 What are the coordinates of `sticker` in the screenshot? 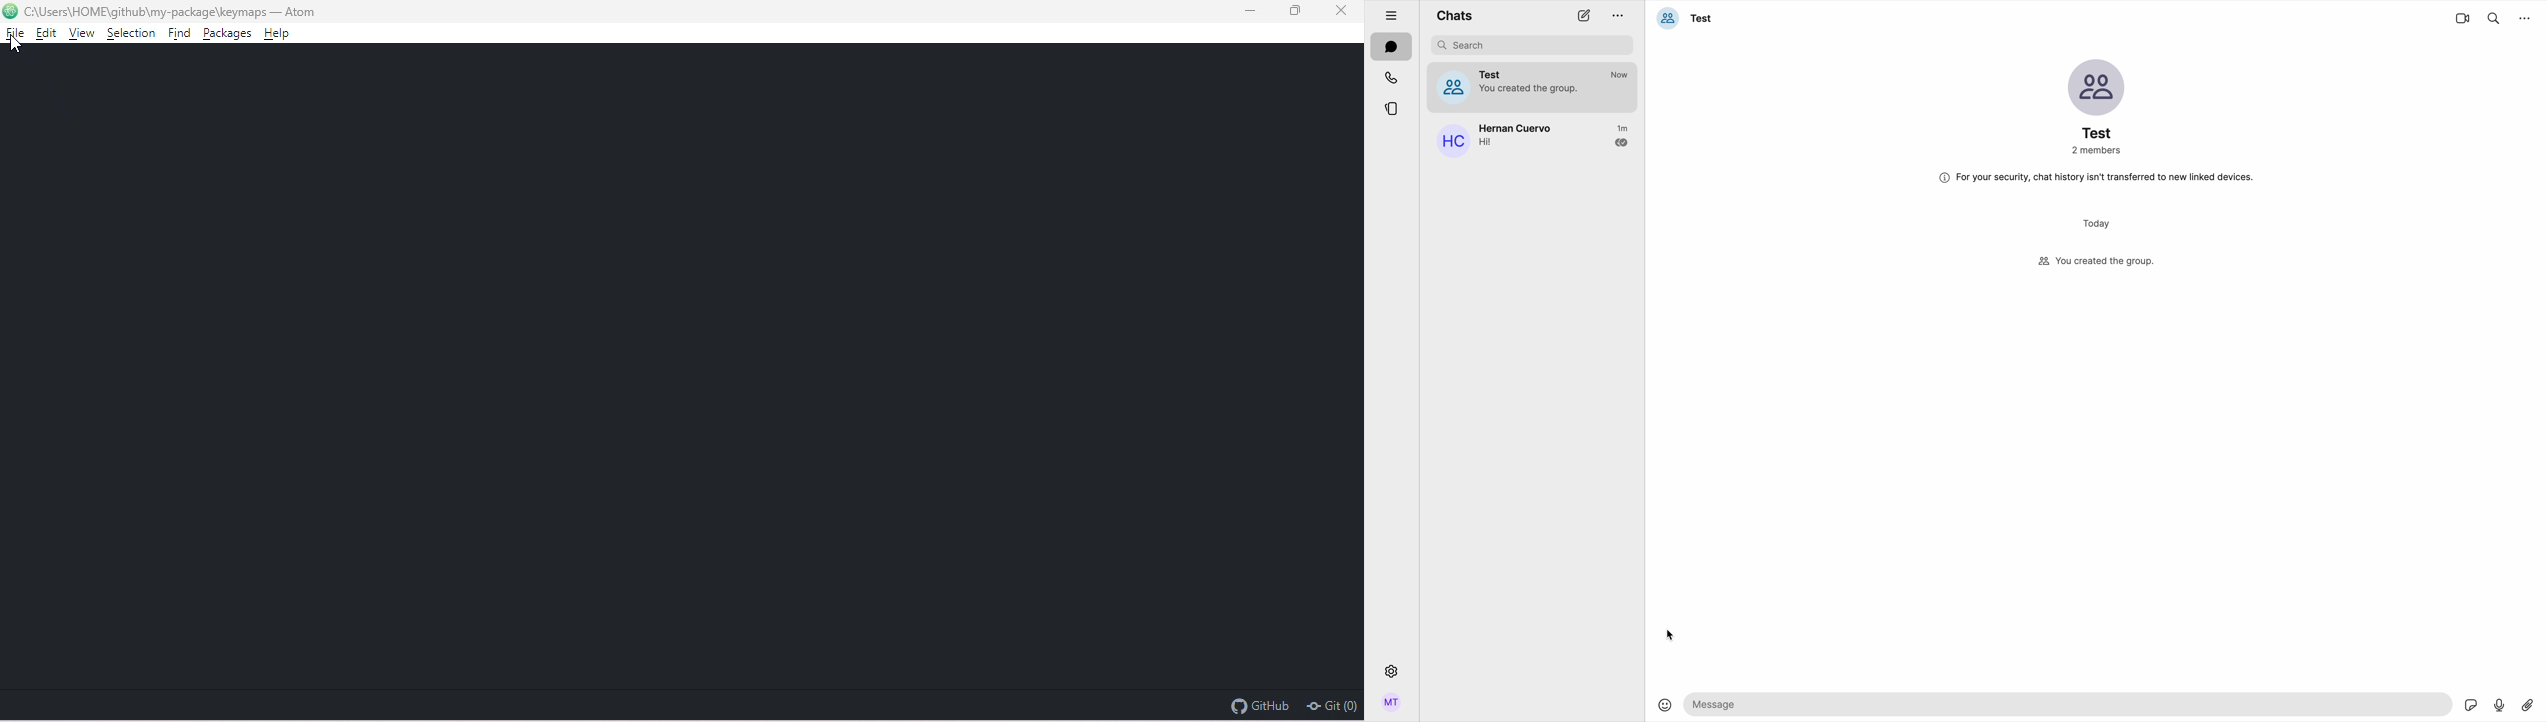 It's located at (2472, 706).